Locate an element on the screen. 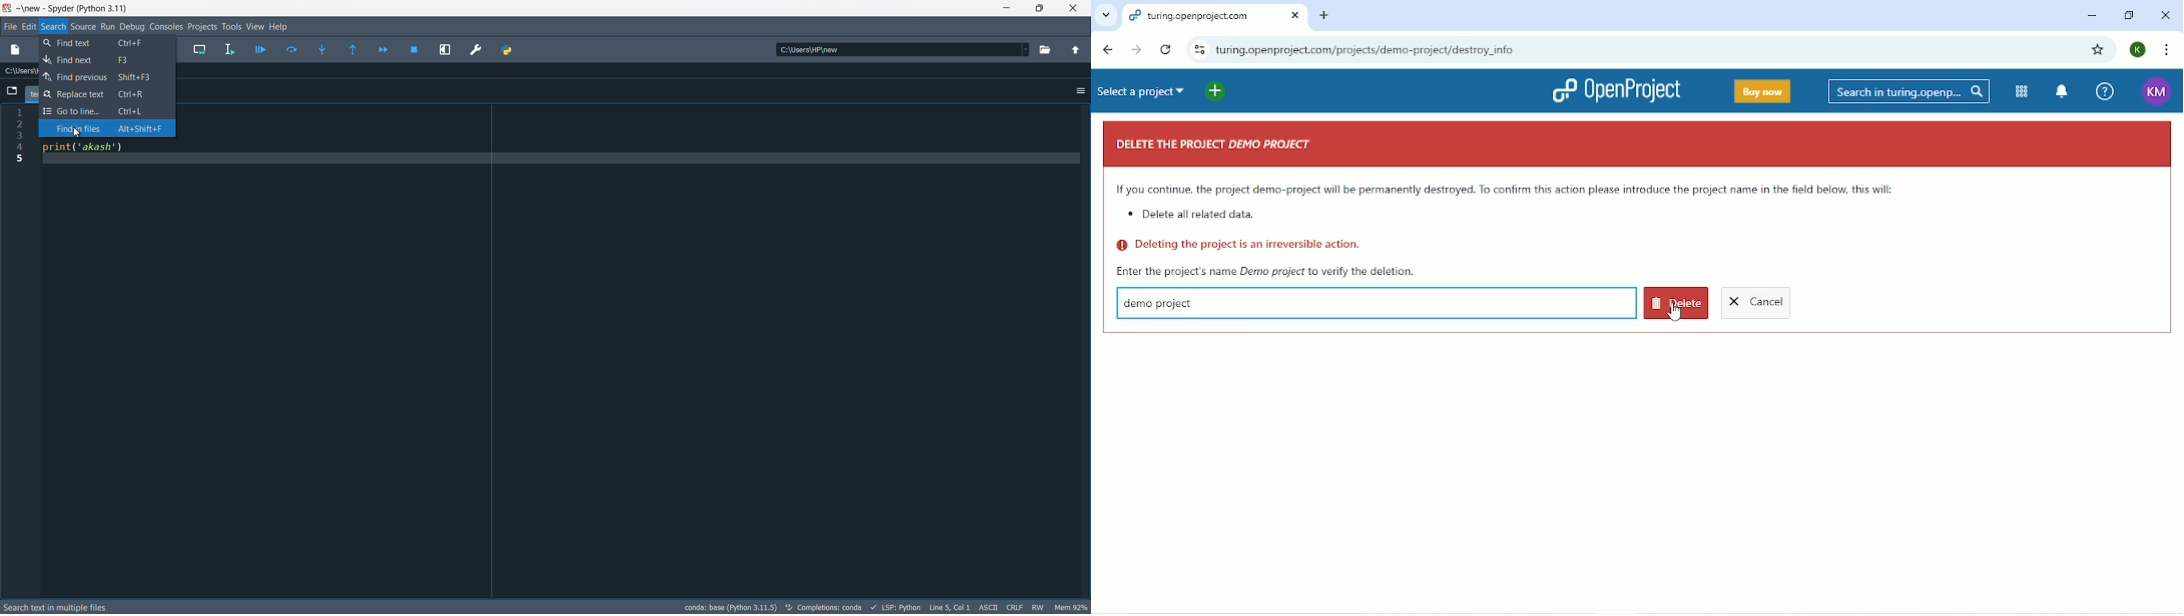 Image resolution: width=2184 pixels, height=616 pixels. run current line is located at coordinates (291, 50).